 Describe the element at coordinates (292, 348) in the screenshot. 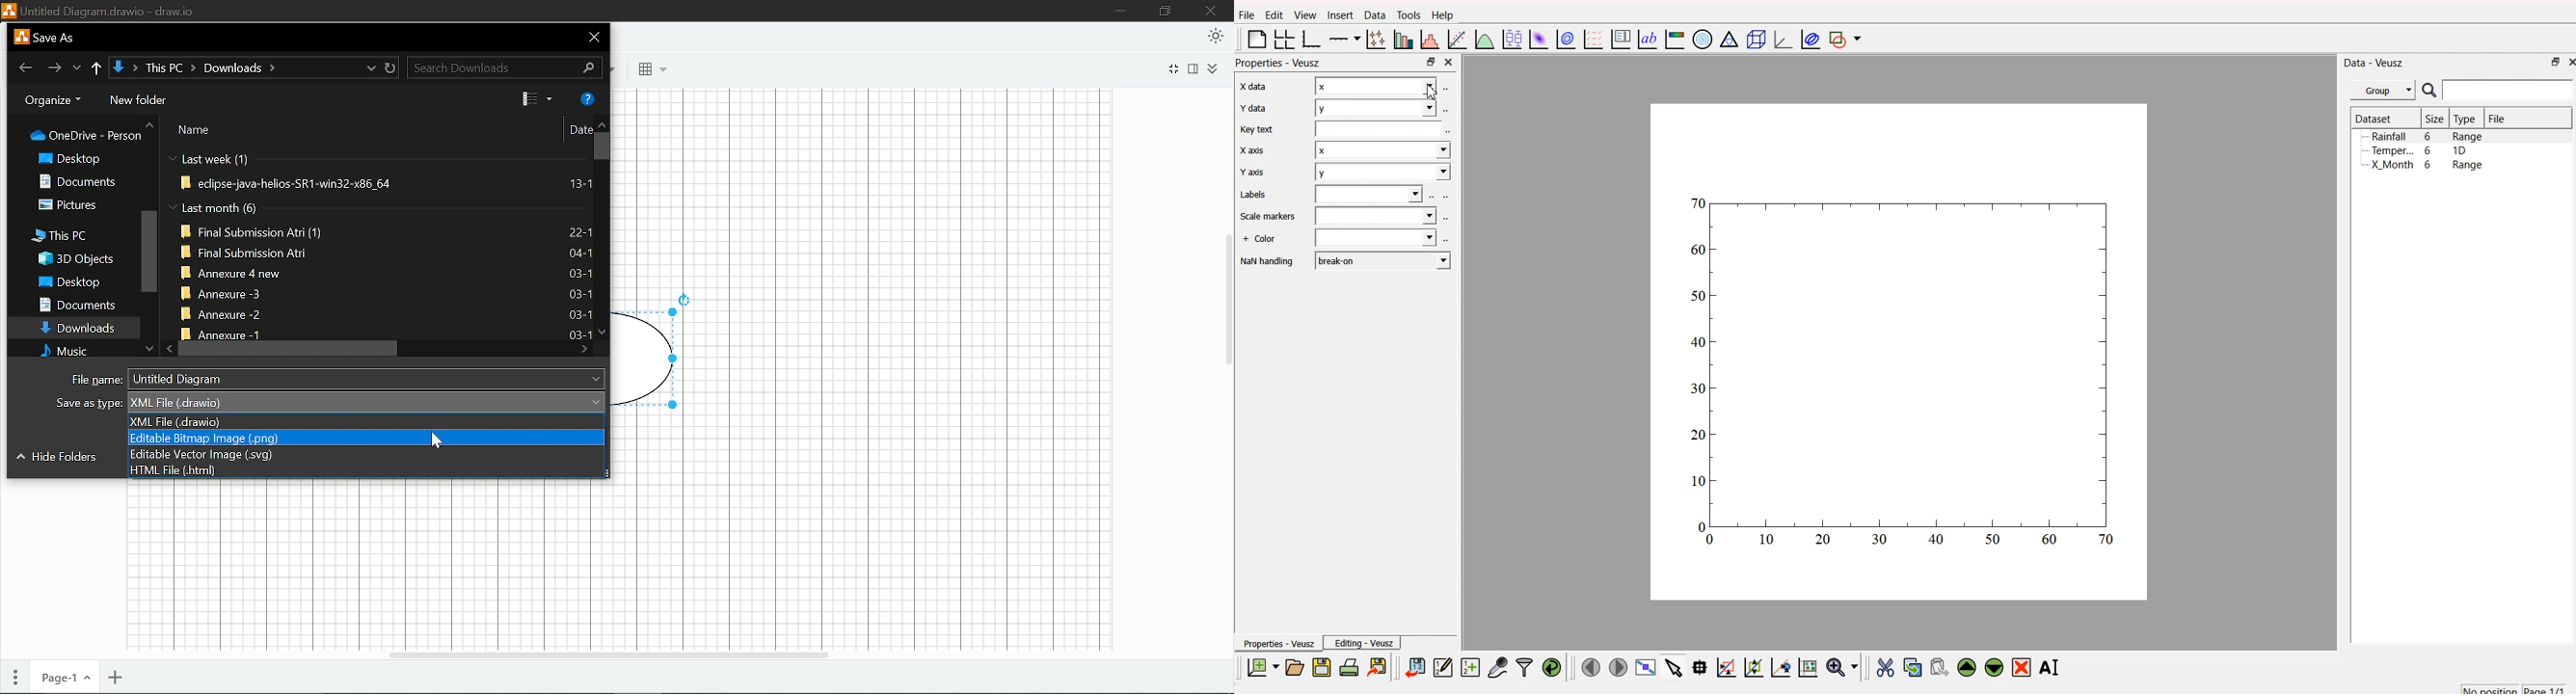

I see `Horizontal scrollbar for files in "Downloads""` at that location.